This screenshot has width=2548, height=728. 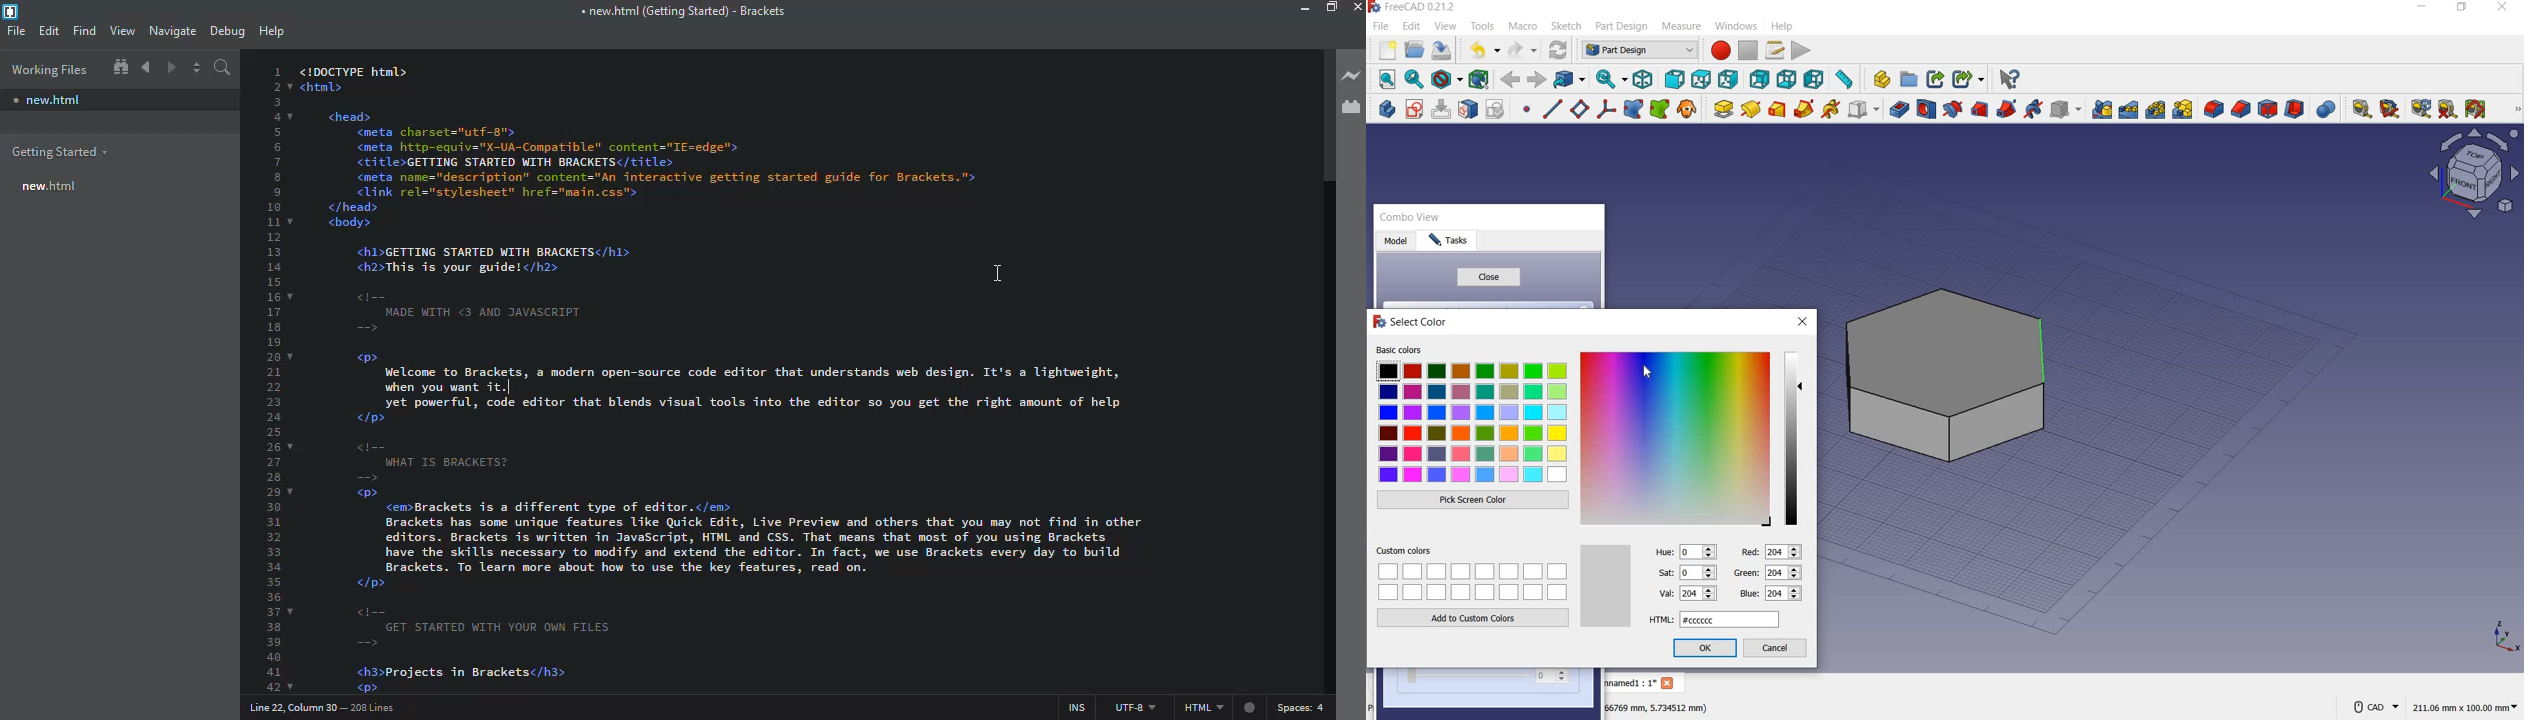 What do you see at coordinates (1687, 110) in the screenshot?
I see `create a cloe` at bounding box center [1687, 110].